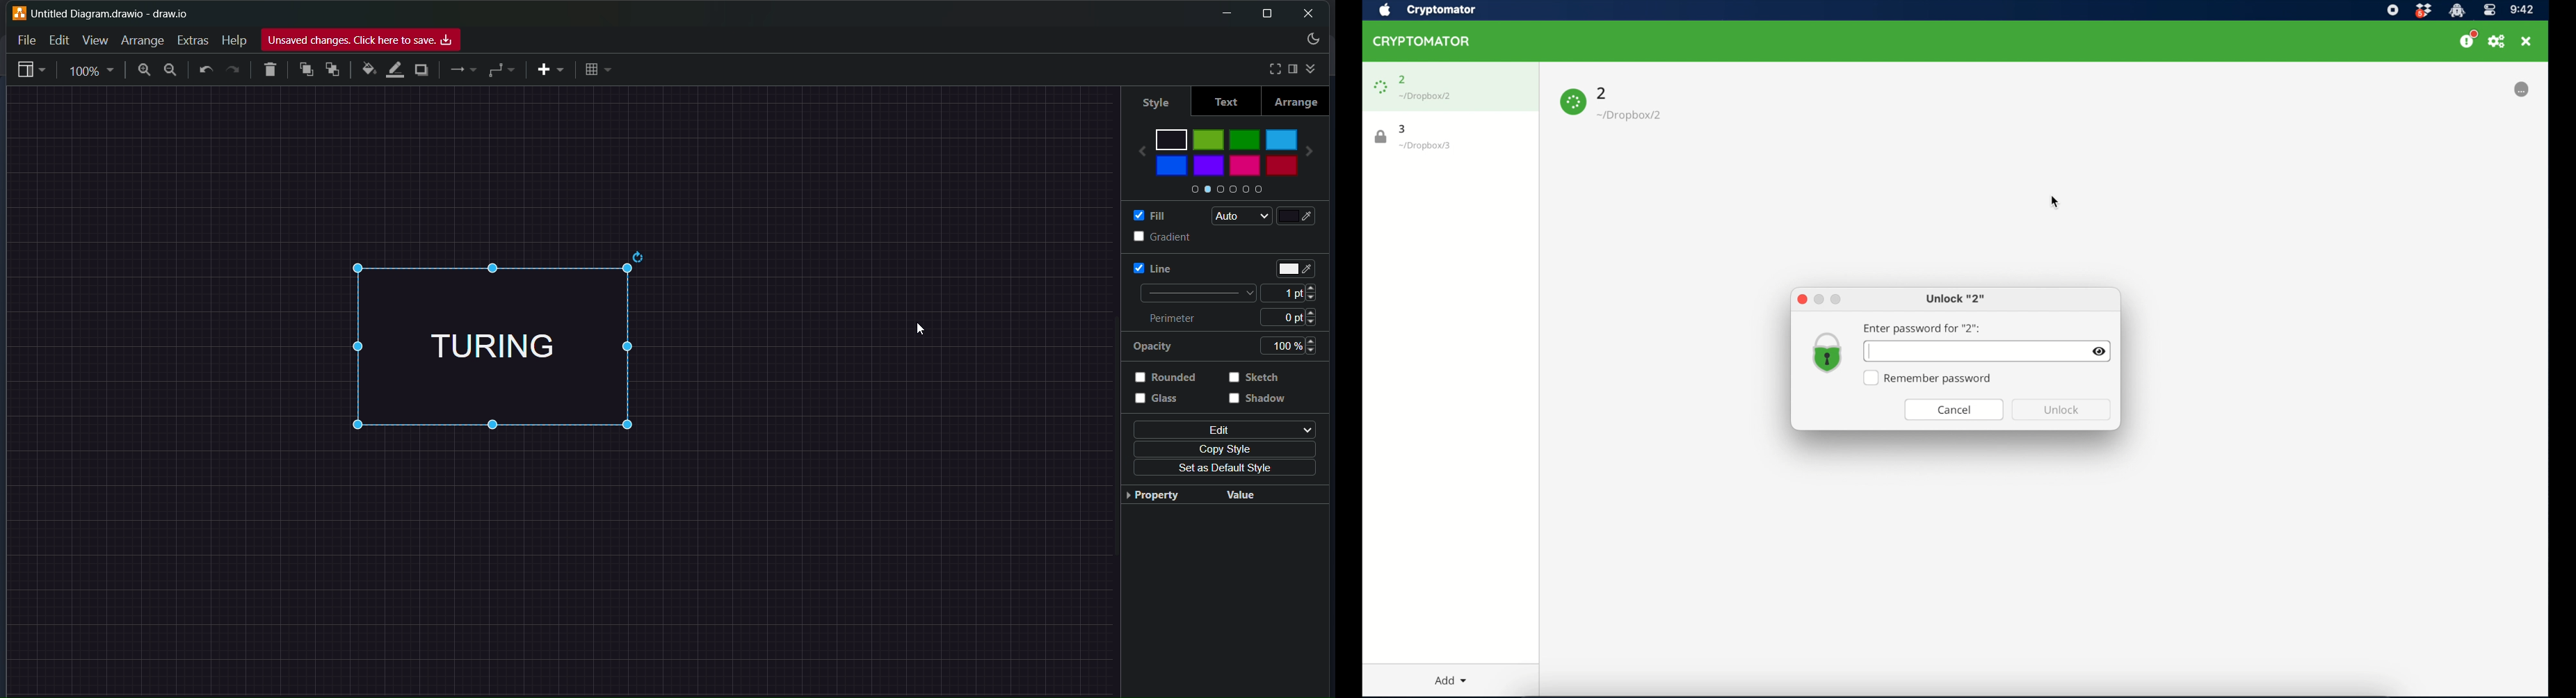  I want to click on style, so click(1152, 99).